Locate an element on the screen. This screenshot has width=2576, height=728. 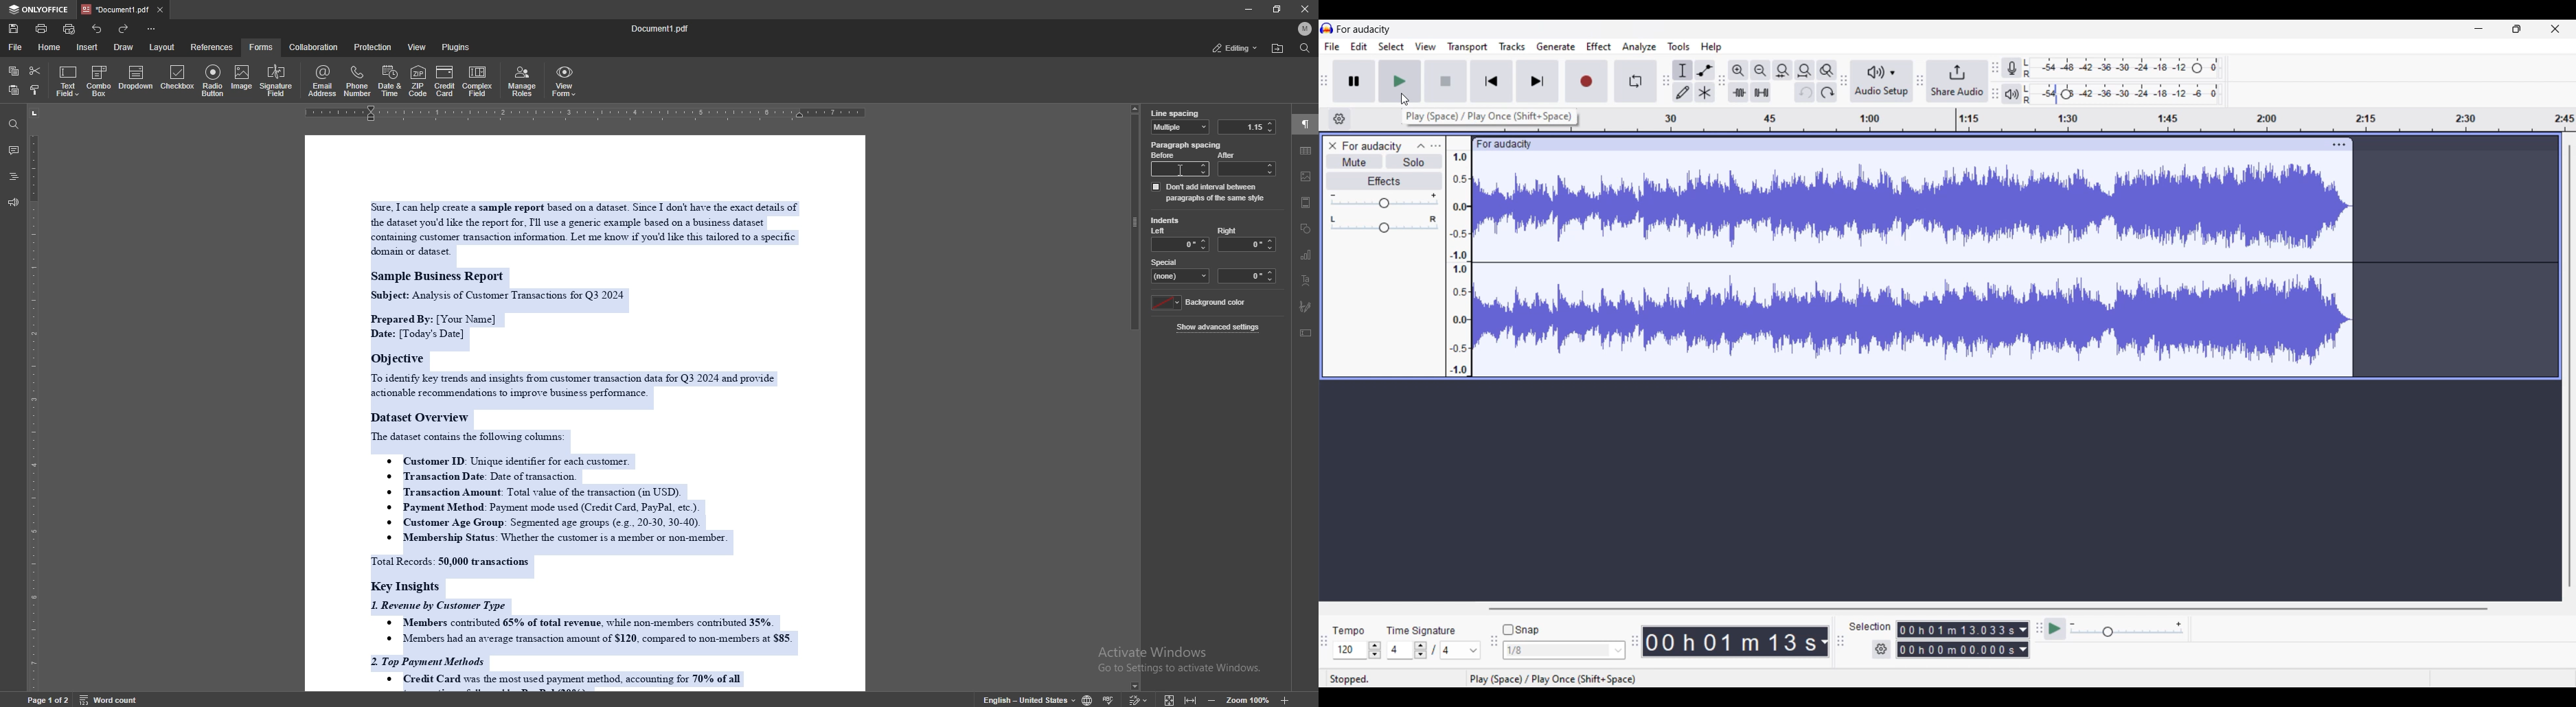
close tab is located at coordinates (160, 9).